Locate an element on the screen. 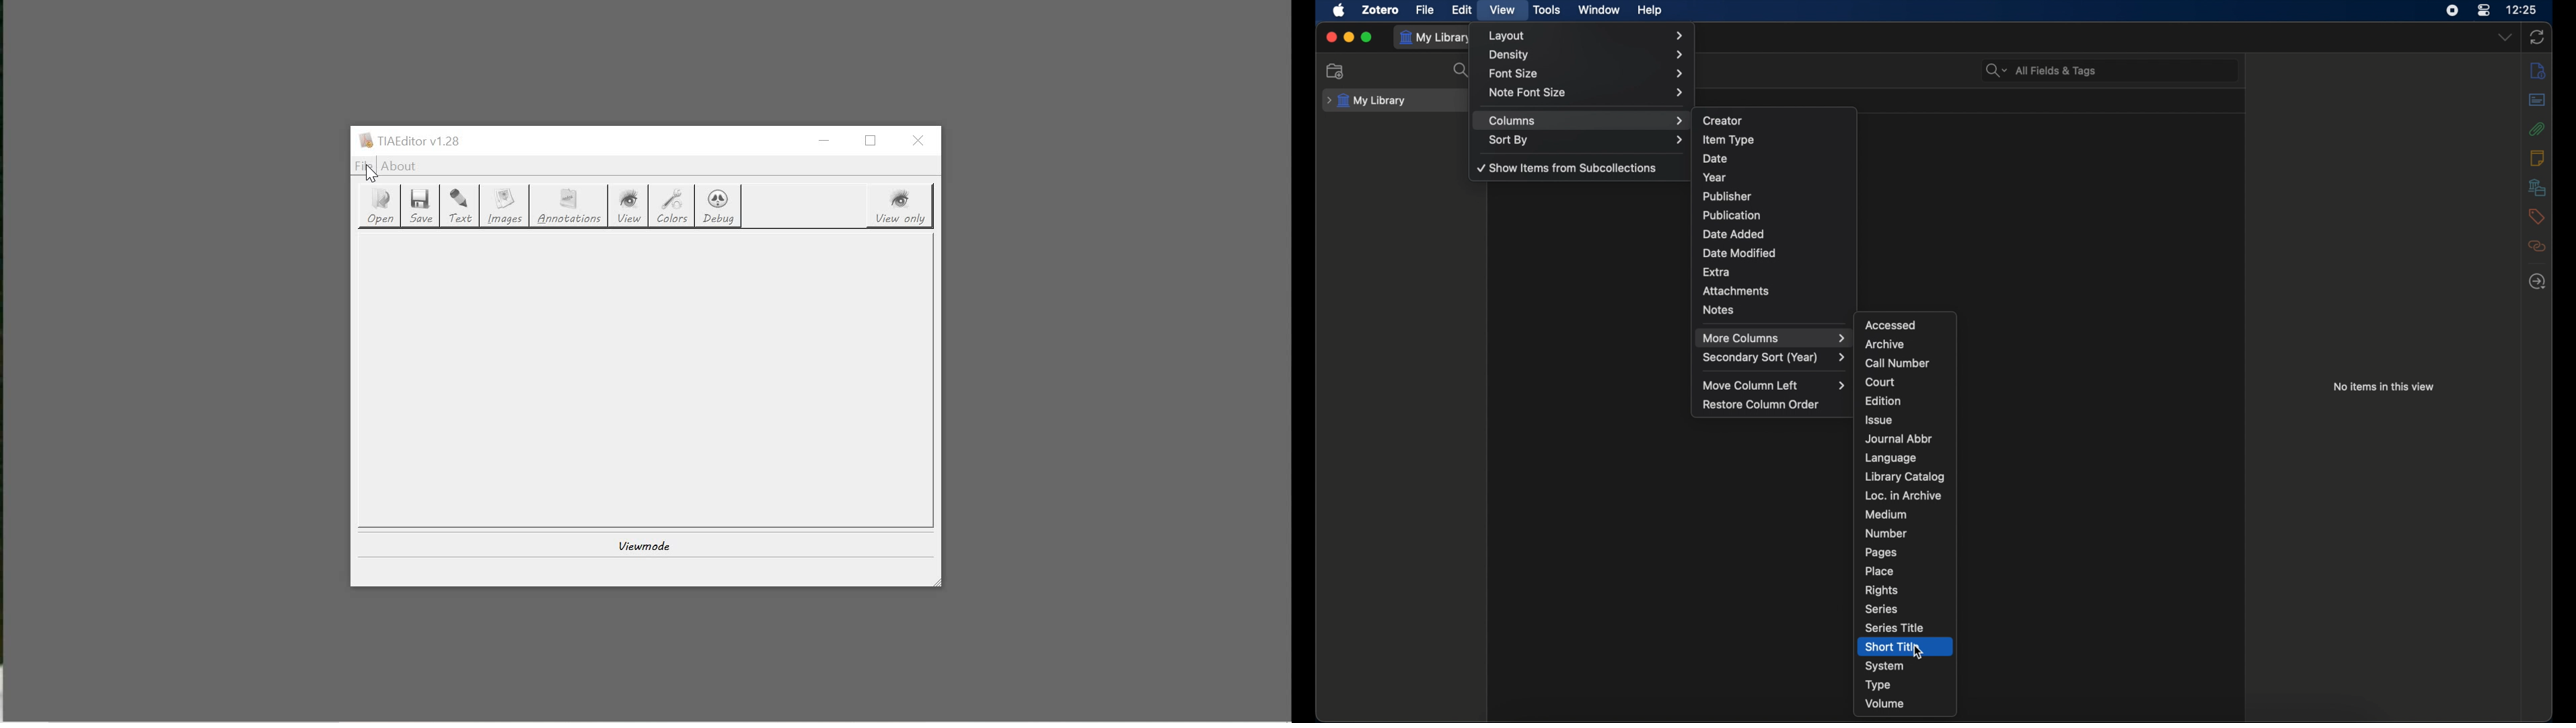 This screenshot has height=728, width=2576. medium is located at coordinates (1886, 515).